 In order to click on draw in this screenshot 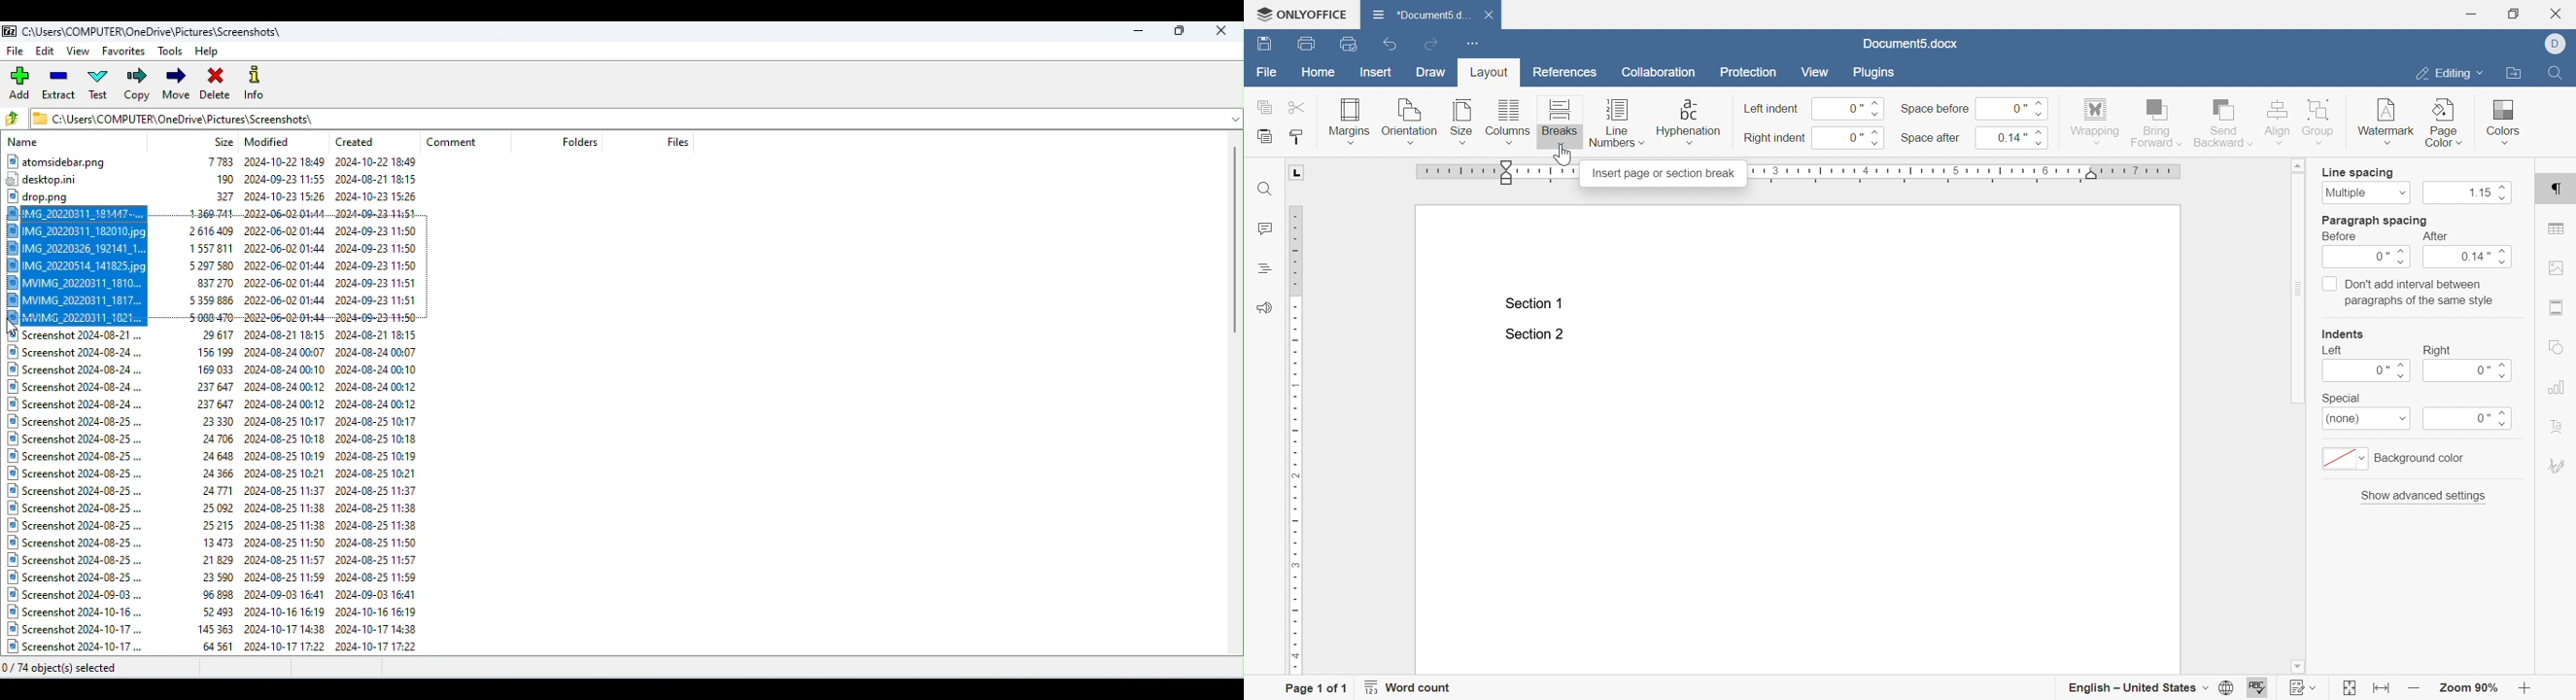, I will do `click(1432, 72)`.